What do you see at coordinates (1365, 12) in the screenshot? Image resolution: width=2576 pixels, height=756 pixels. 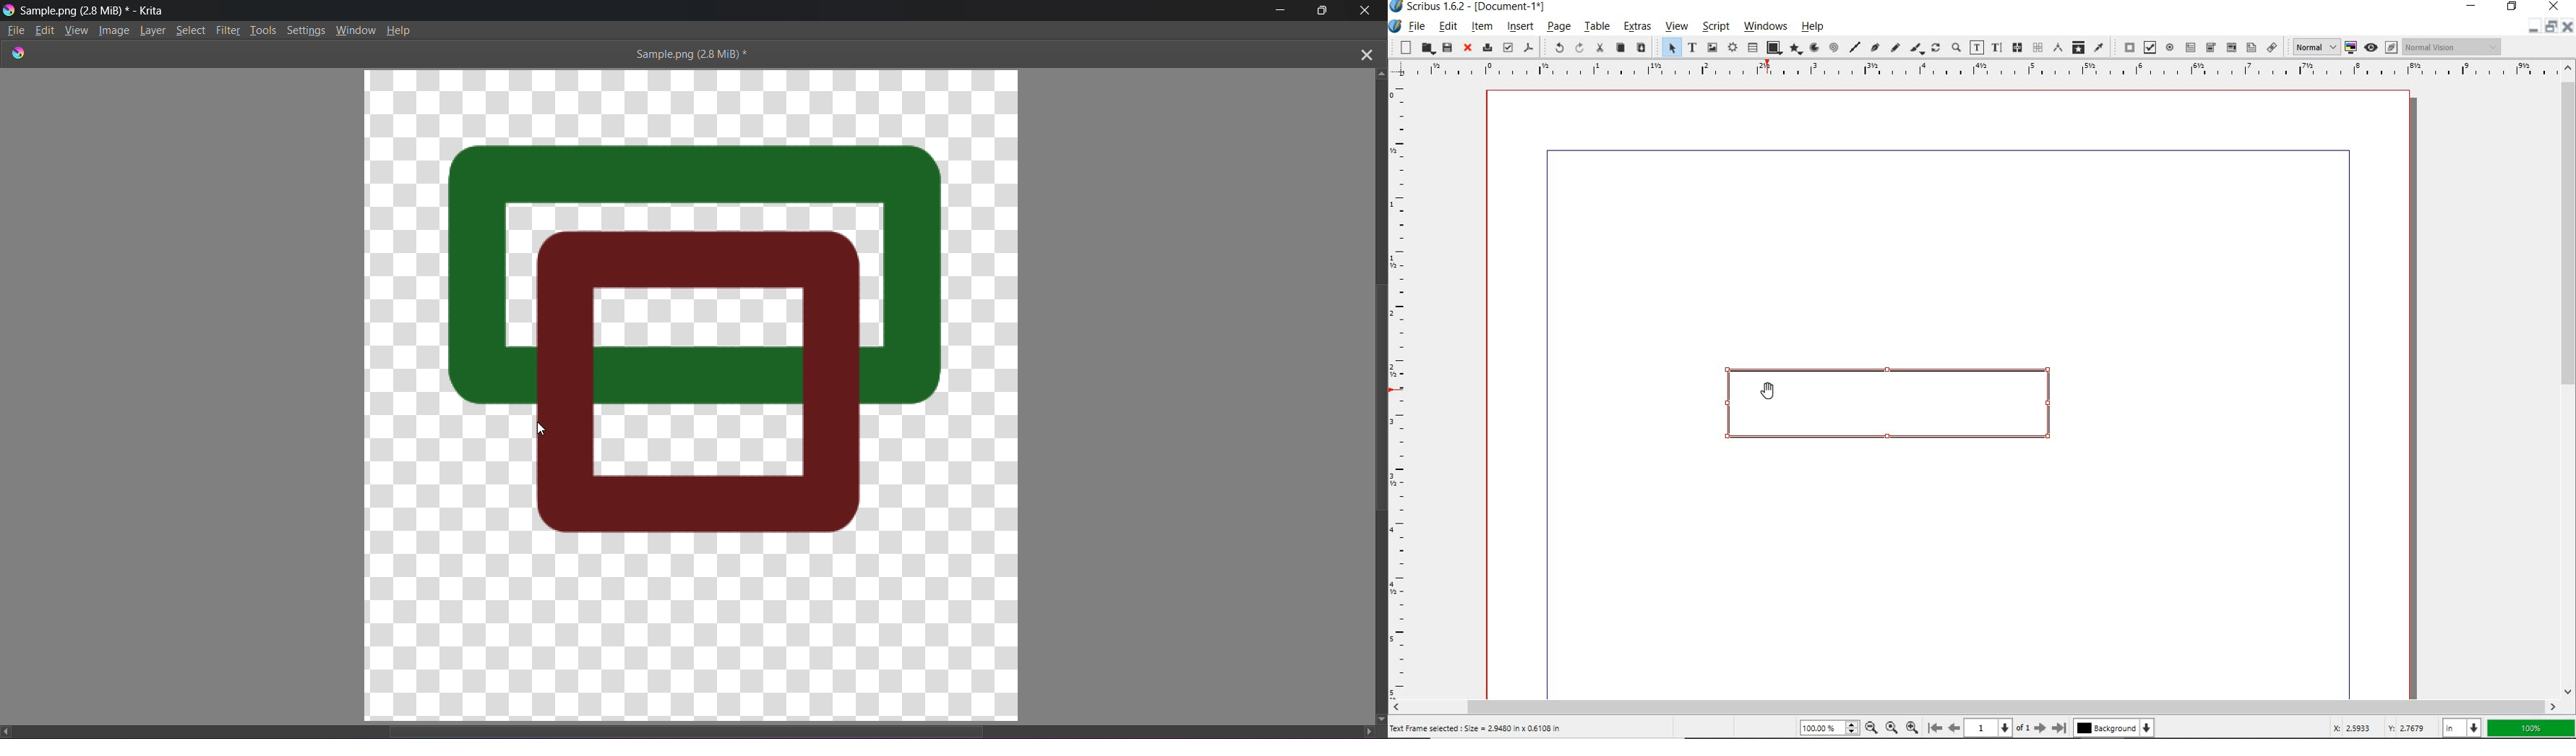 I see `Close` at bounding box center [1365, 12].